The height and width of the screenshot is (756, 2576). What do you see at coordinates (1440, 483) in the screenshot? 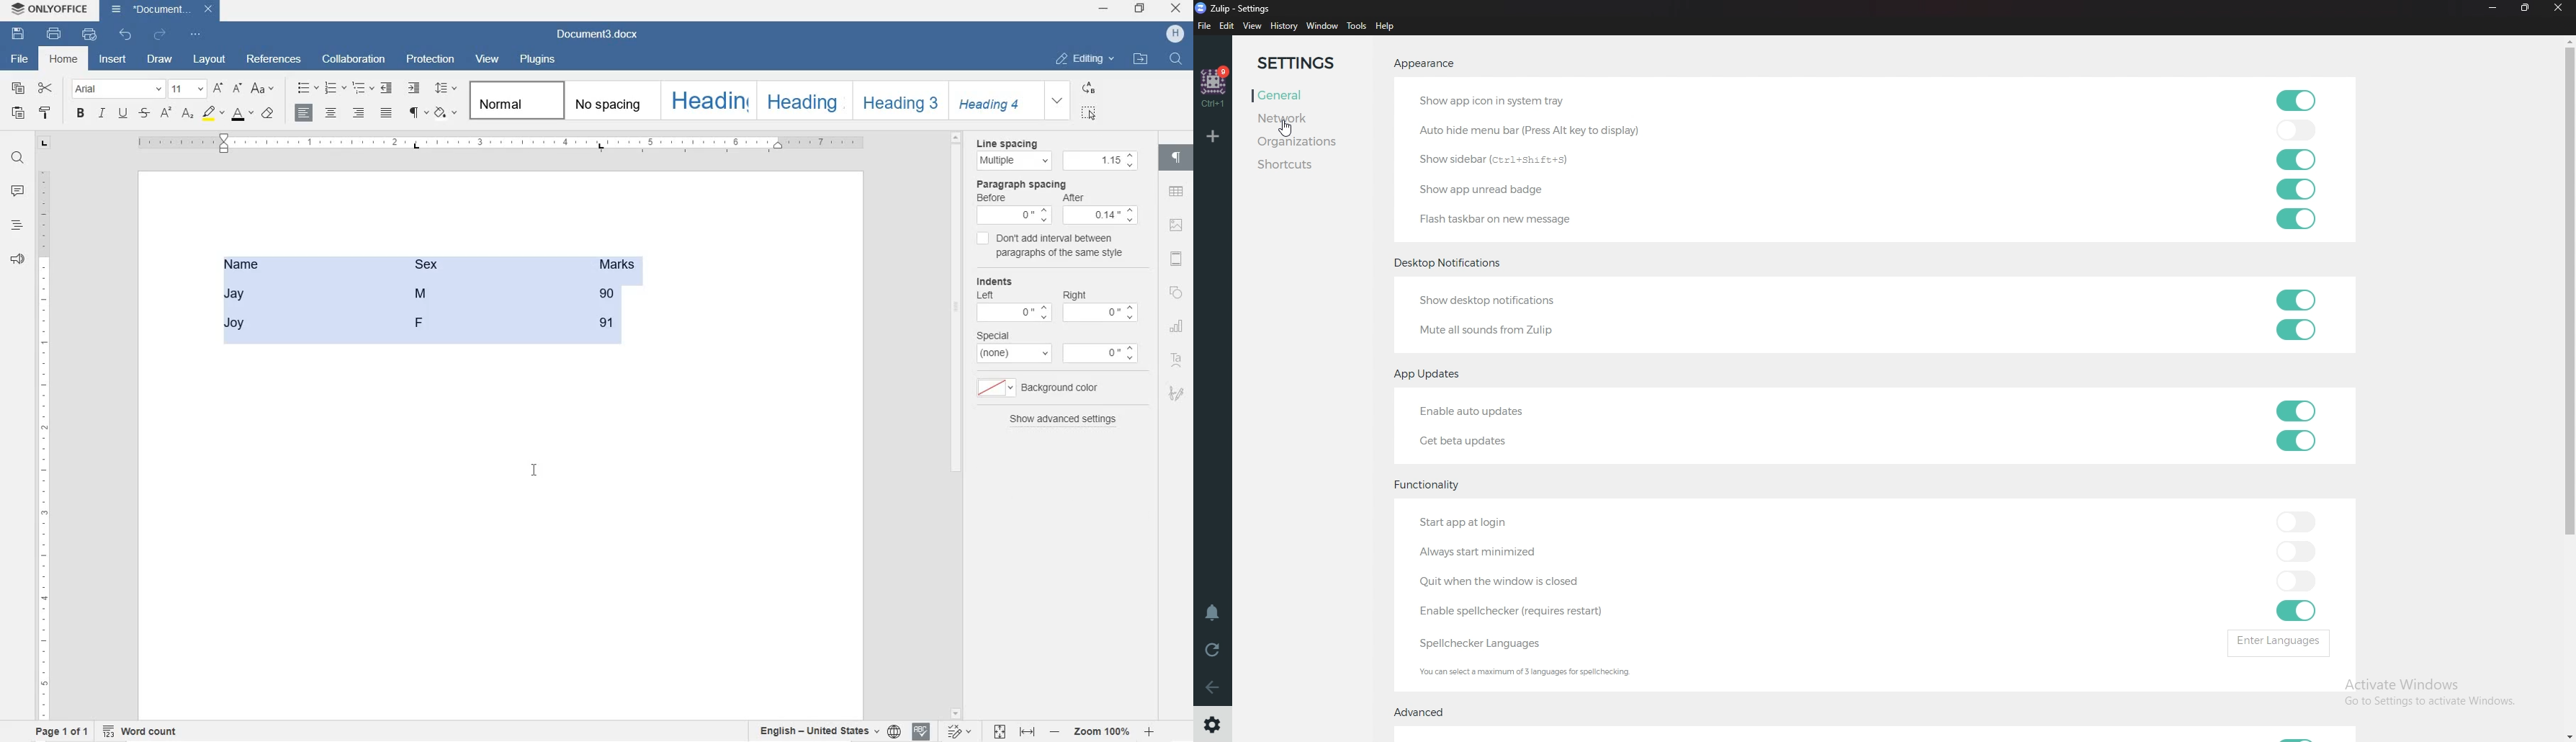
I see `Functionality` at bounding box center [1440, 483].